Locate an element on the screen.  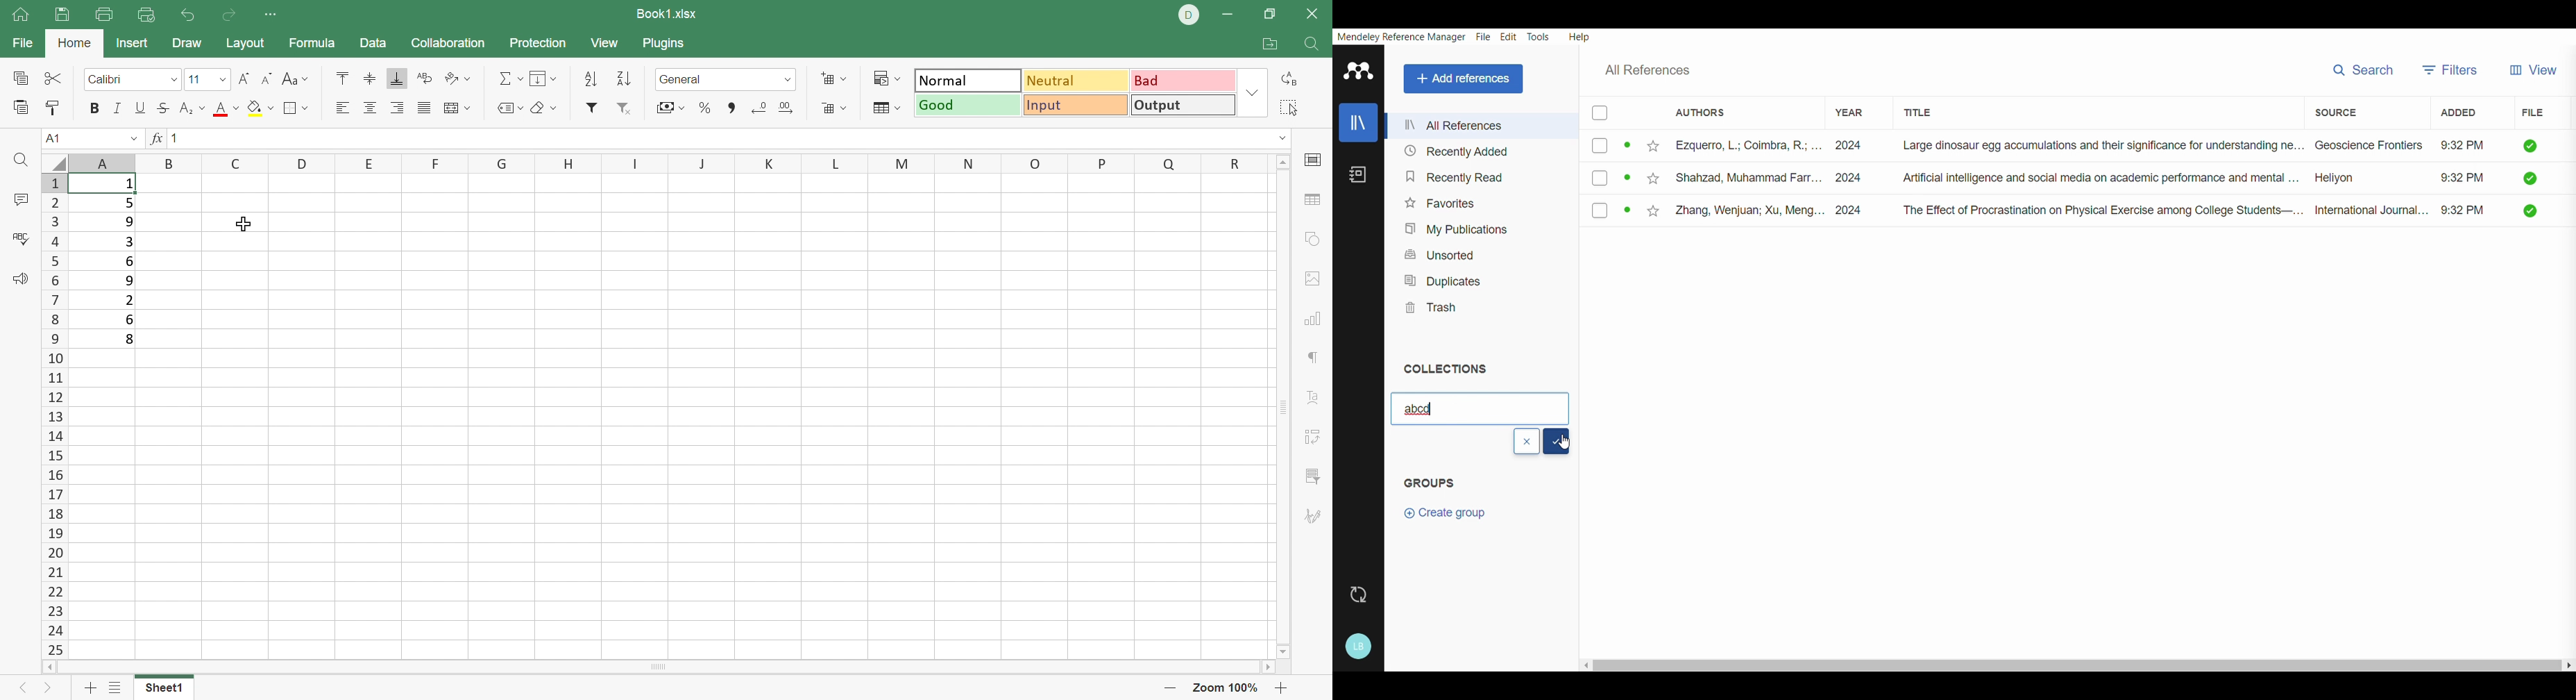
quick print is located at coordinates (144, 15).